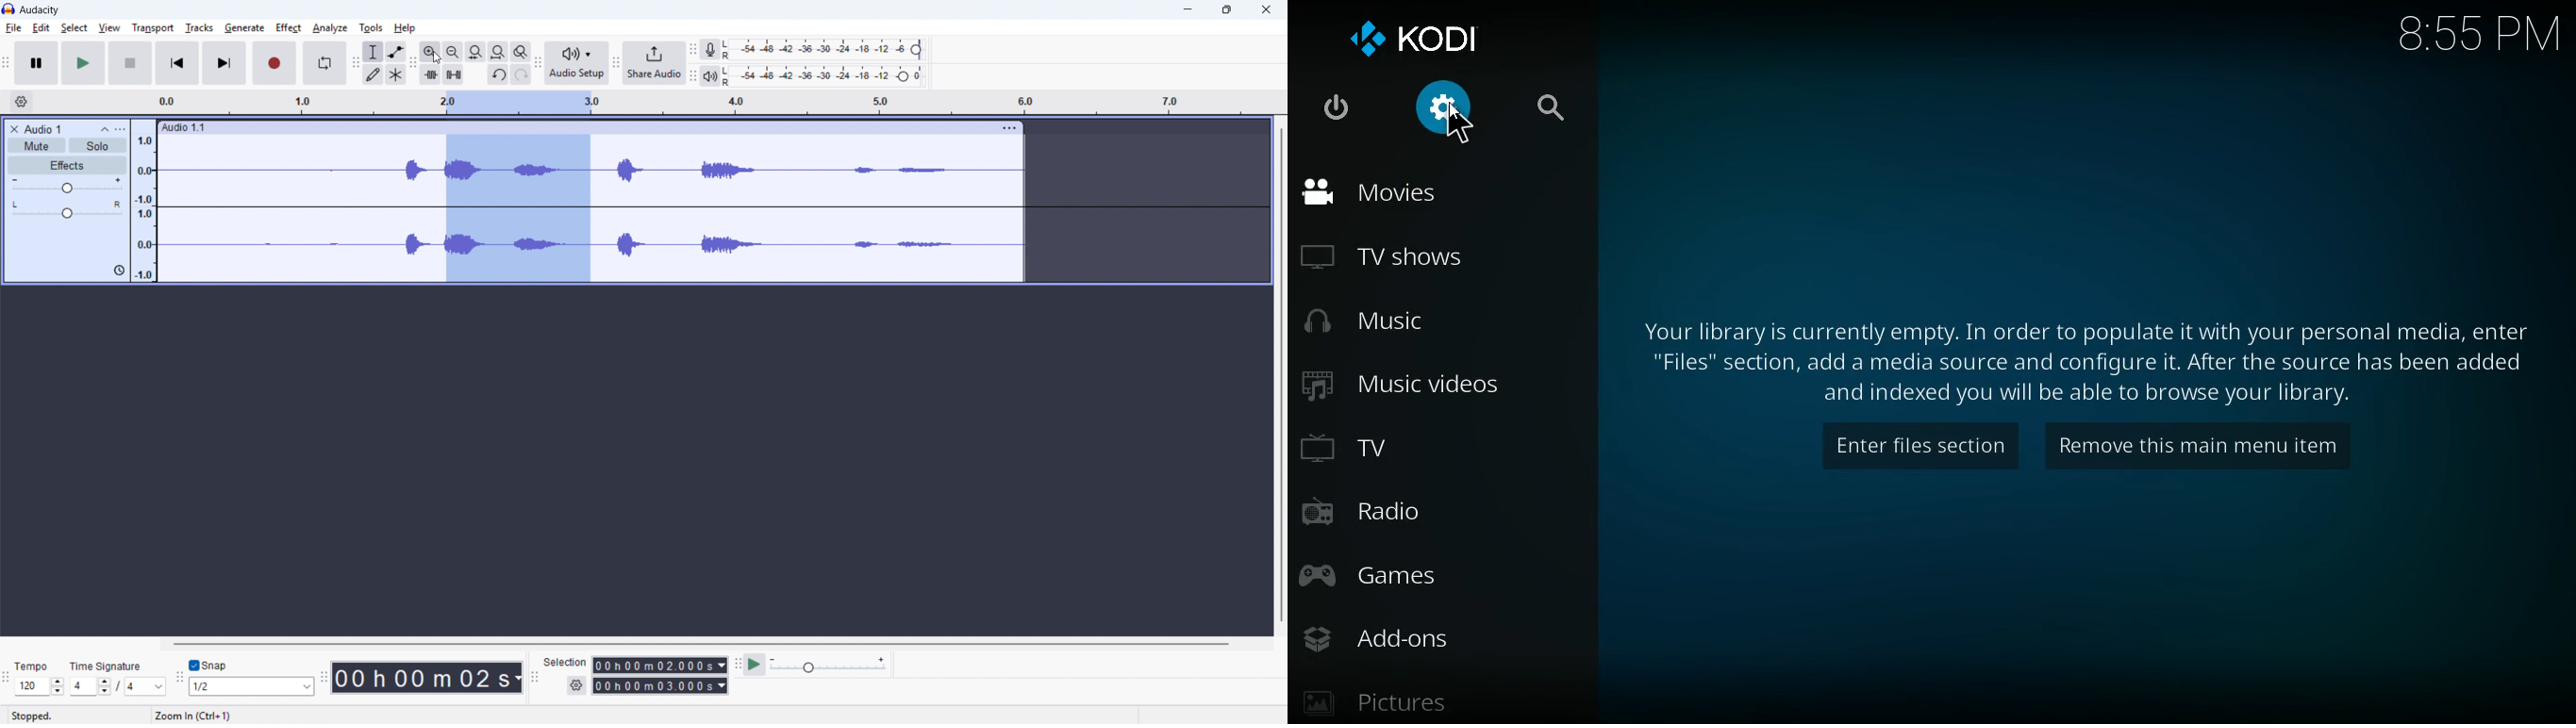  Describe the element at coordinates (453, 74) in the screenshot. I see `Silence audio selection` at that location.